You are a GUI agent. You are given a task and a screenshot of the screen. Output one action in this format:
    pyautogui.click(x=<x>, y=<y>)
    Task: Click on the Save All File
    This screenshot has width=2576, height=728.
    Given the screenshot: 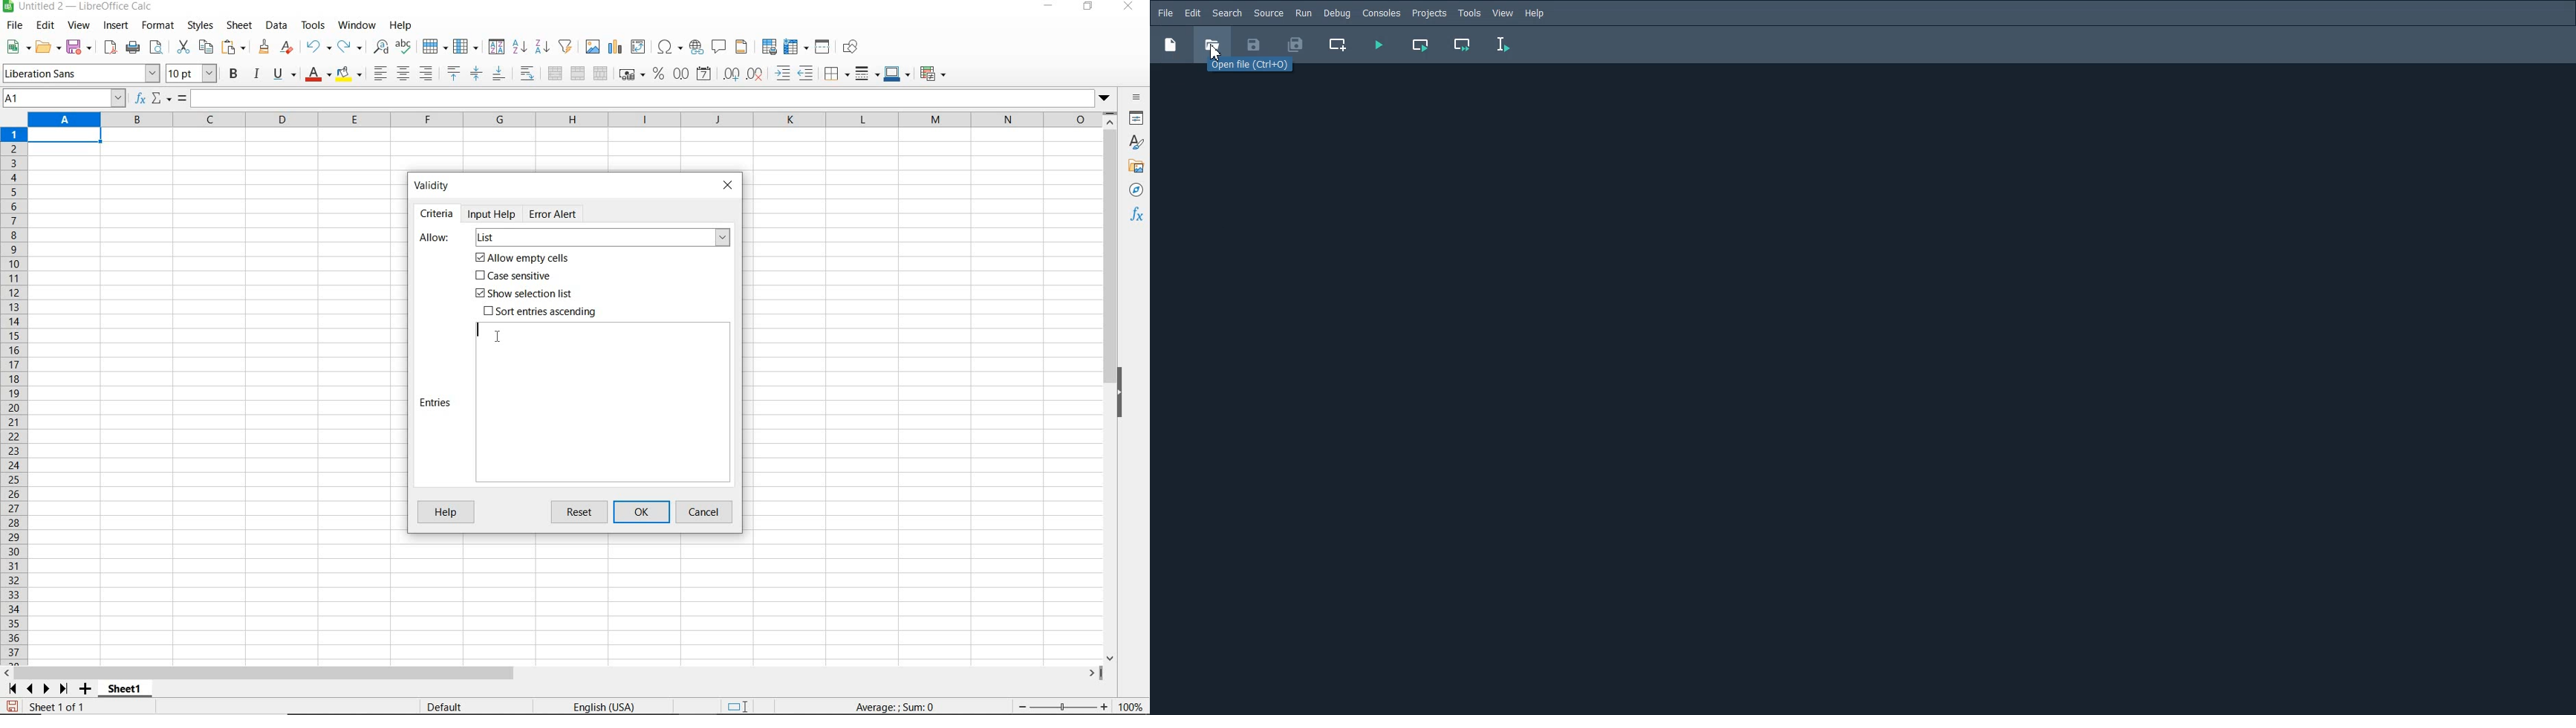 What is the action you would take?
    pyautogui.click(x=1294, y=45)
    